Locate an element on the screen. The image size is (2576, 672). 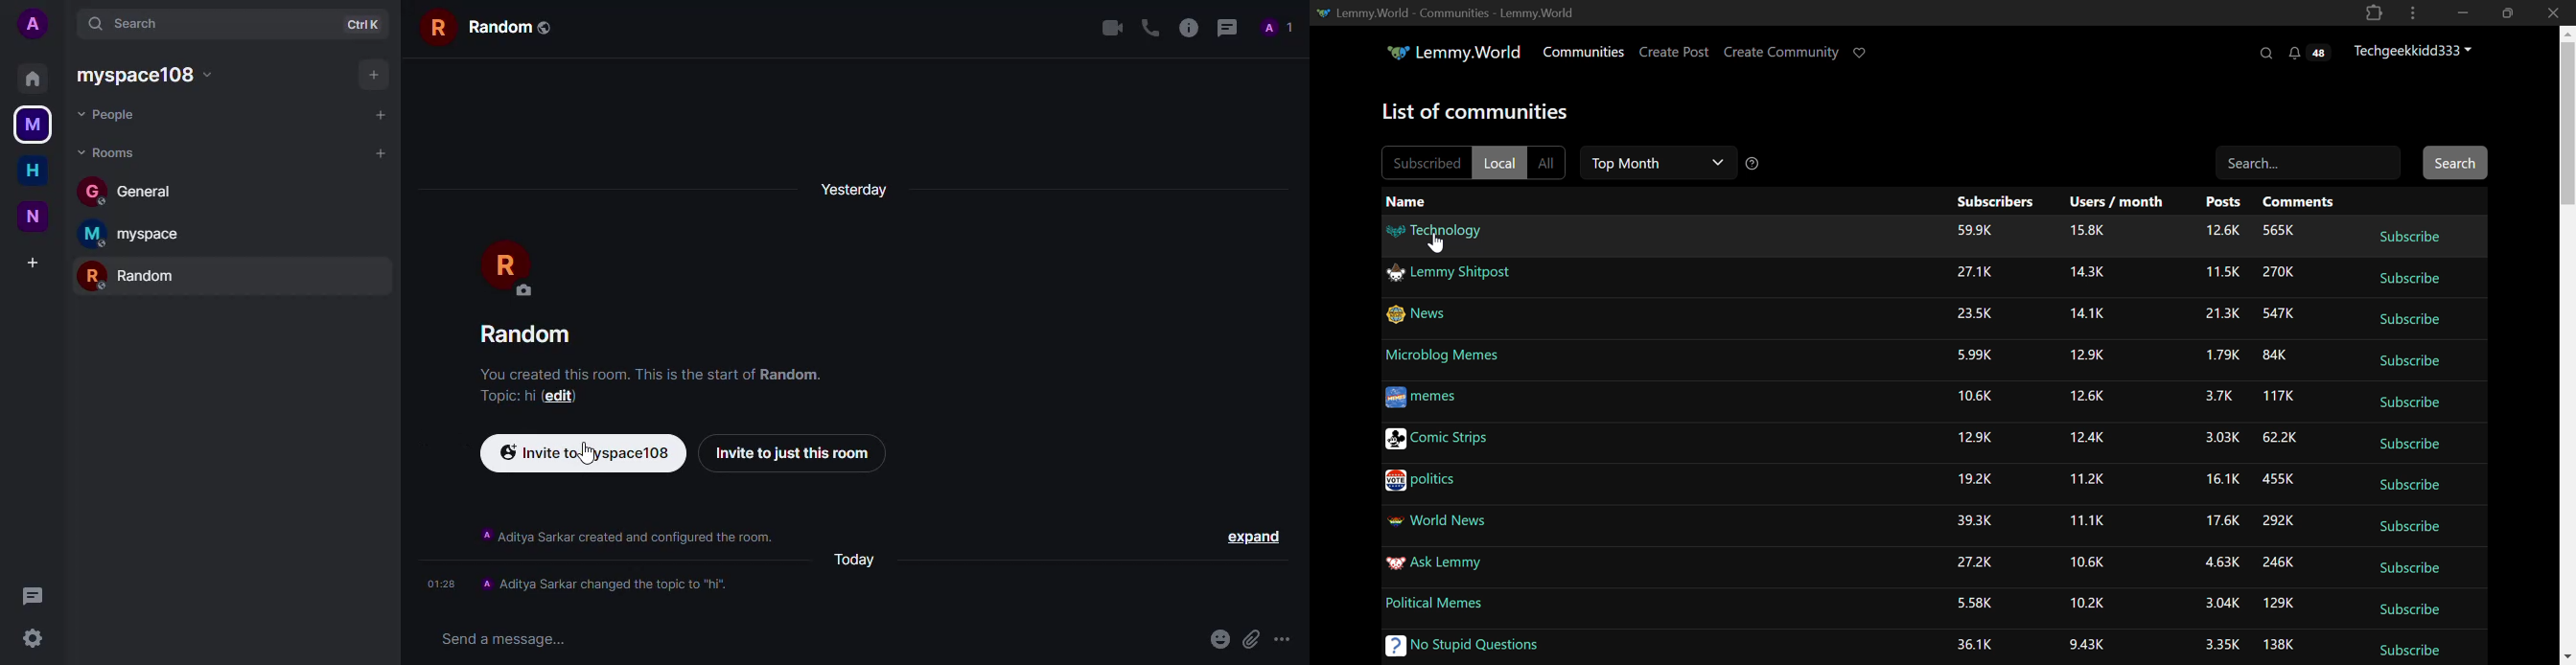
12.6K is located at coordinates (2086, 396).